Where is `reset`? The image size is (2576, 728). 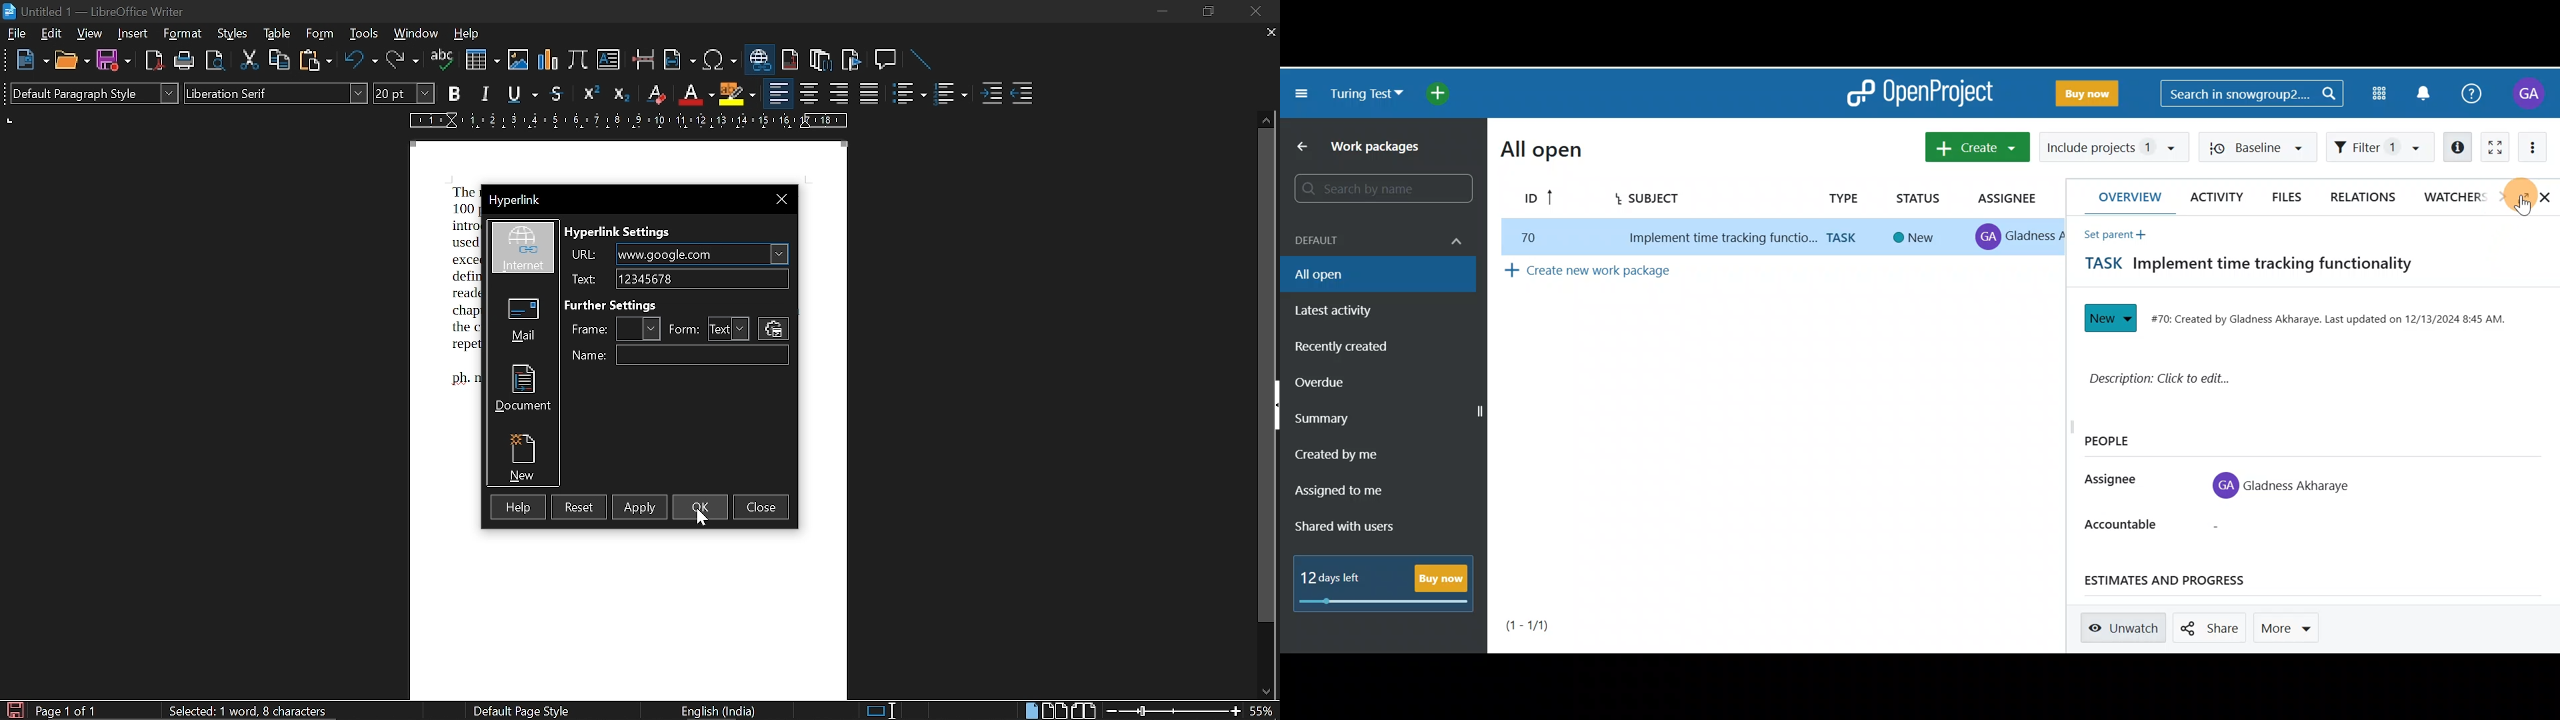 reset is located at coordinates (578, 507).